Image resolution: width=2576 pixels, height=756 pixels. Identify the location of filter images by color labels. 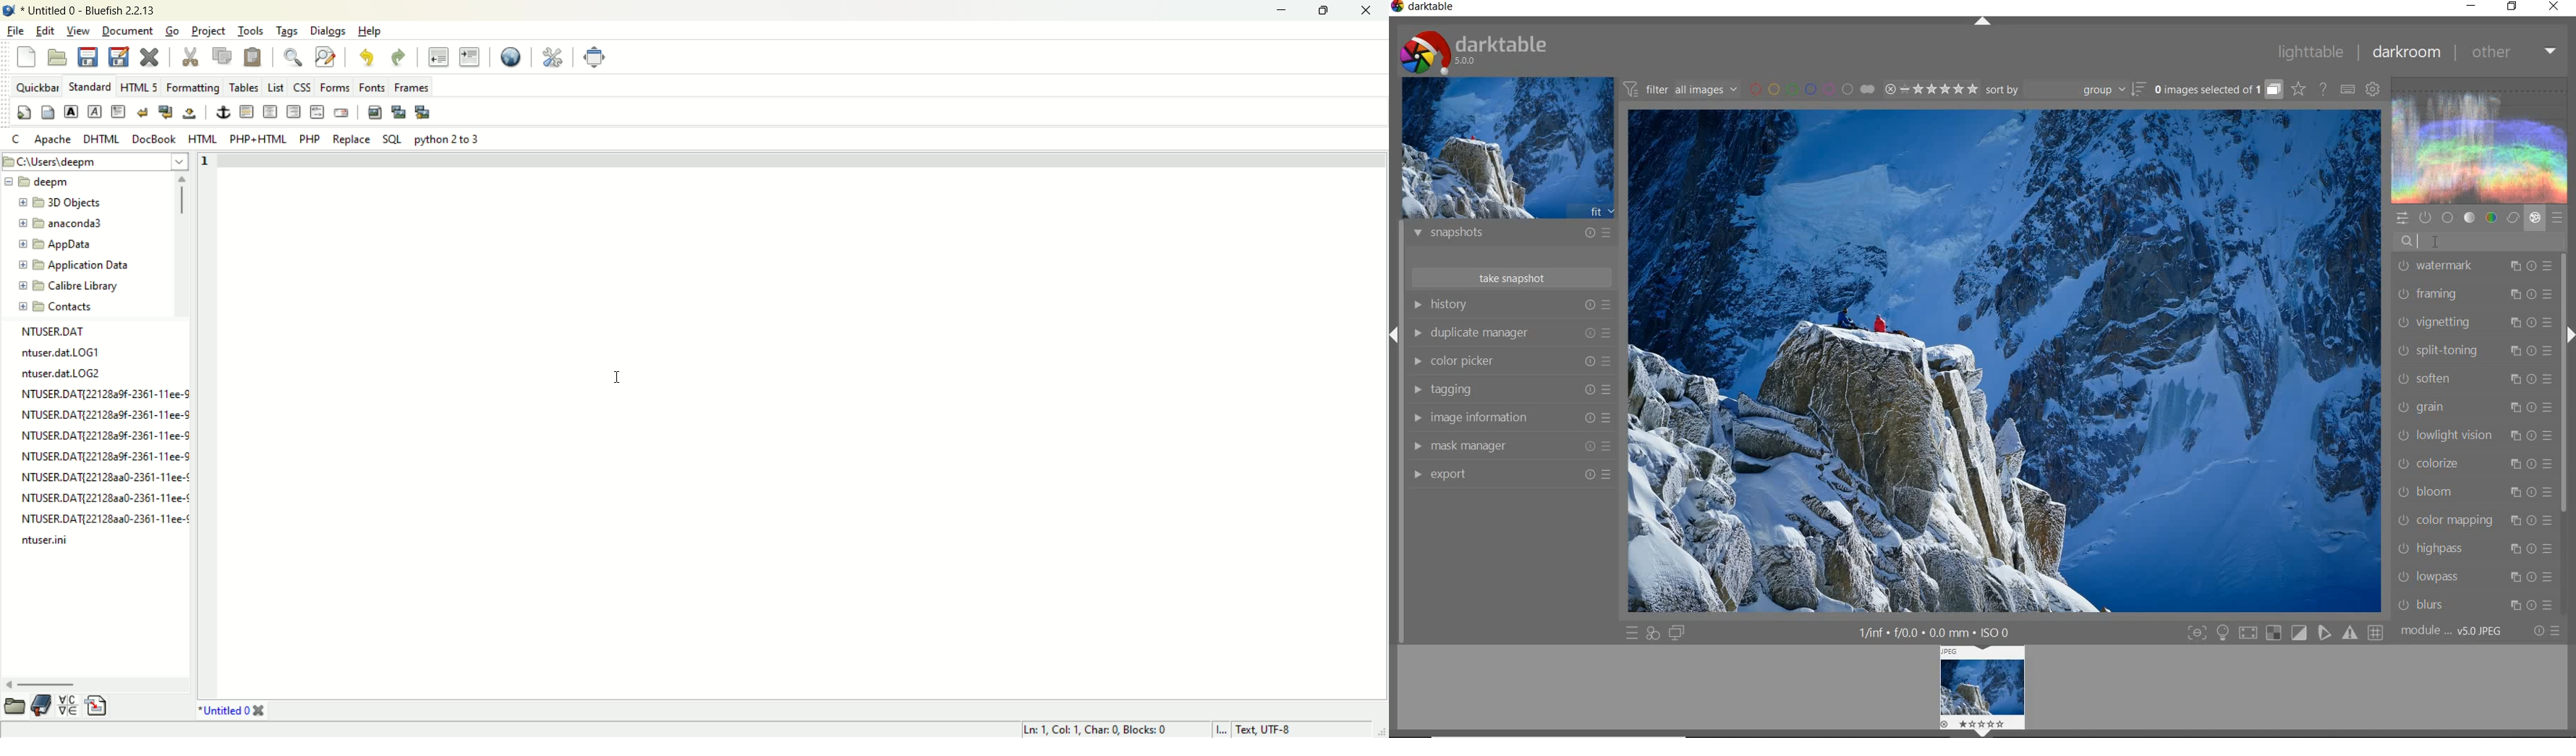
(1812, 88).